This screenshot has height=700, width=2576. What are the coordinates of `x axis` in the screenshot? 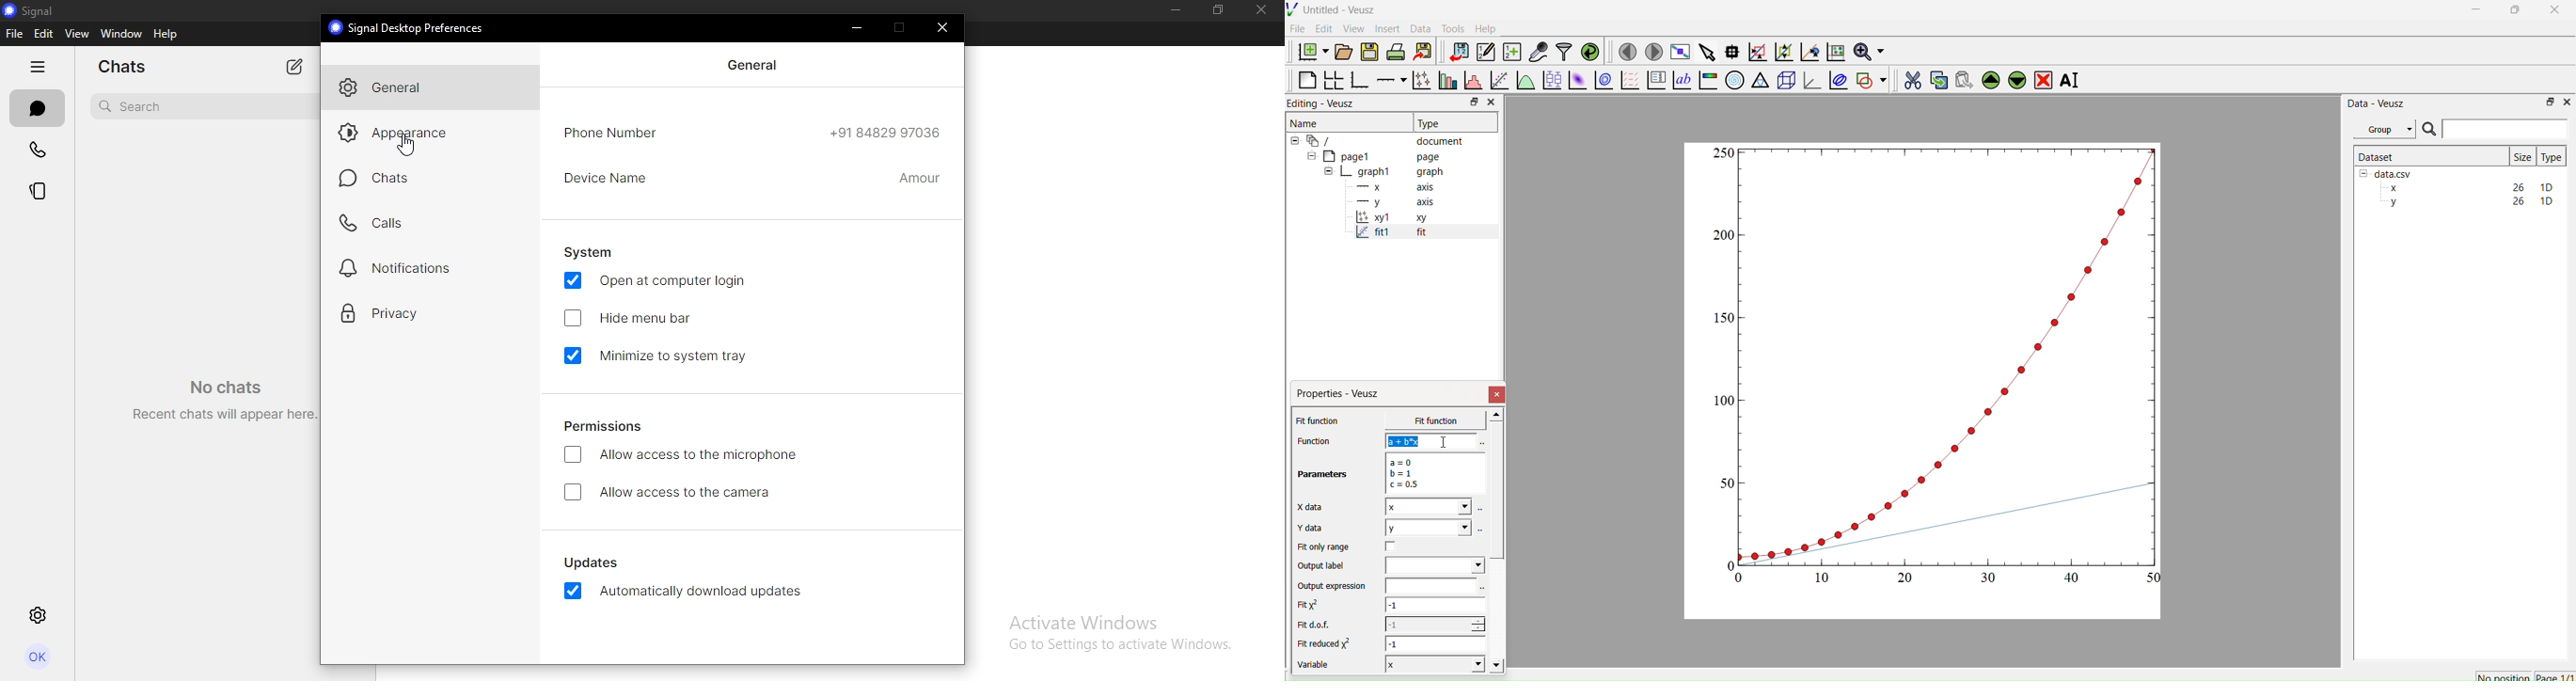 It's located at (1394, 186).